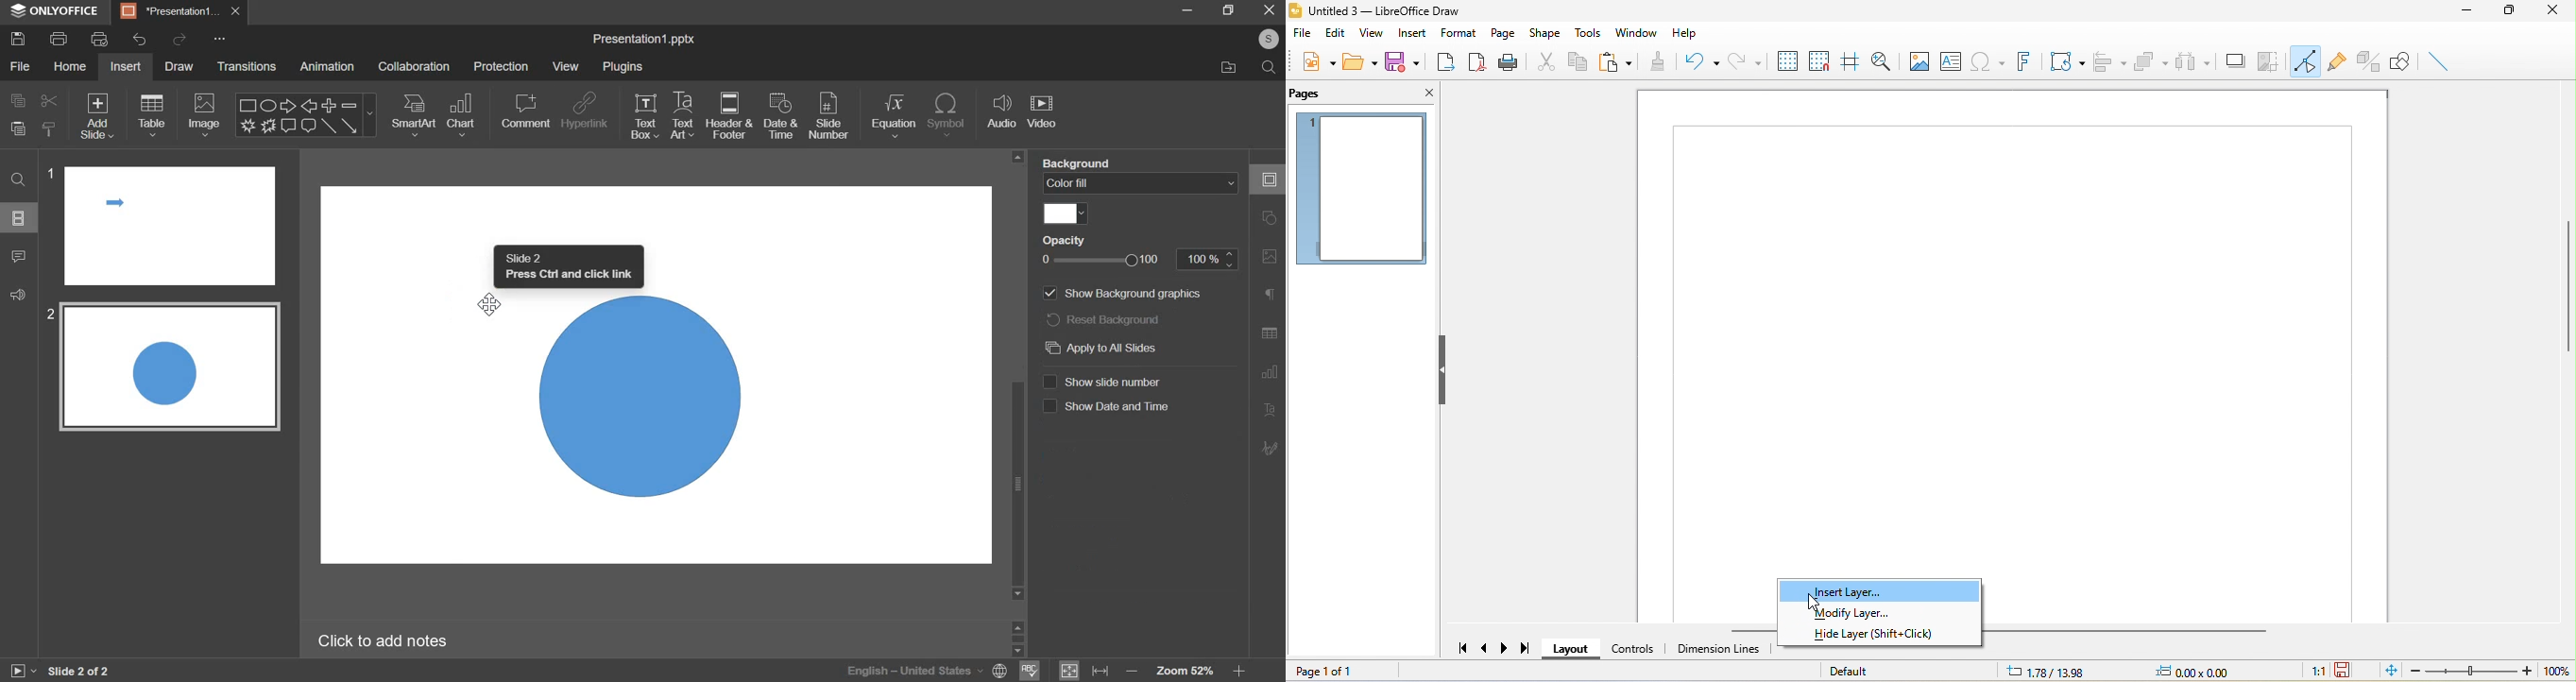  Describe the element at coordinates (624, 67) in the screenshot. I see `plugins` at that location.